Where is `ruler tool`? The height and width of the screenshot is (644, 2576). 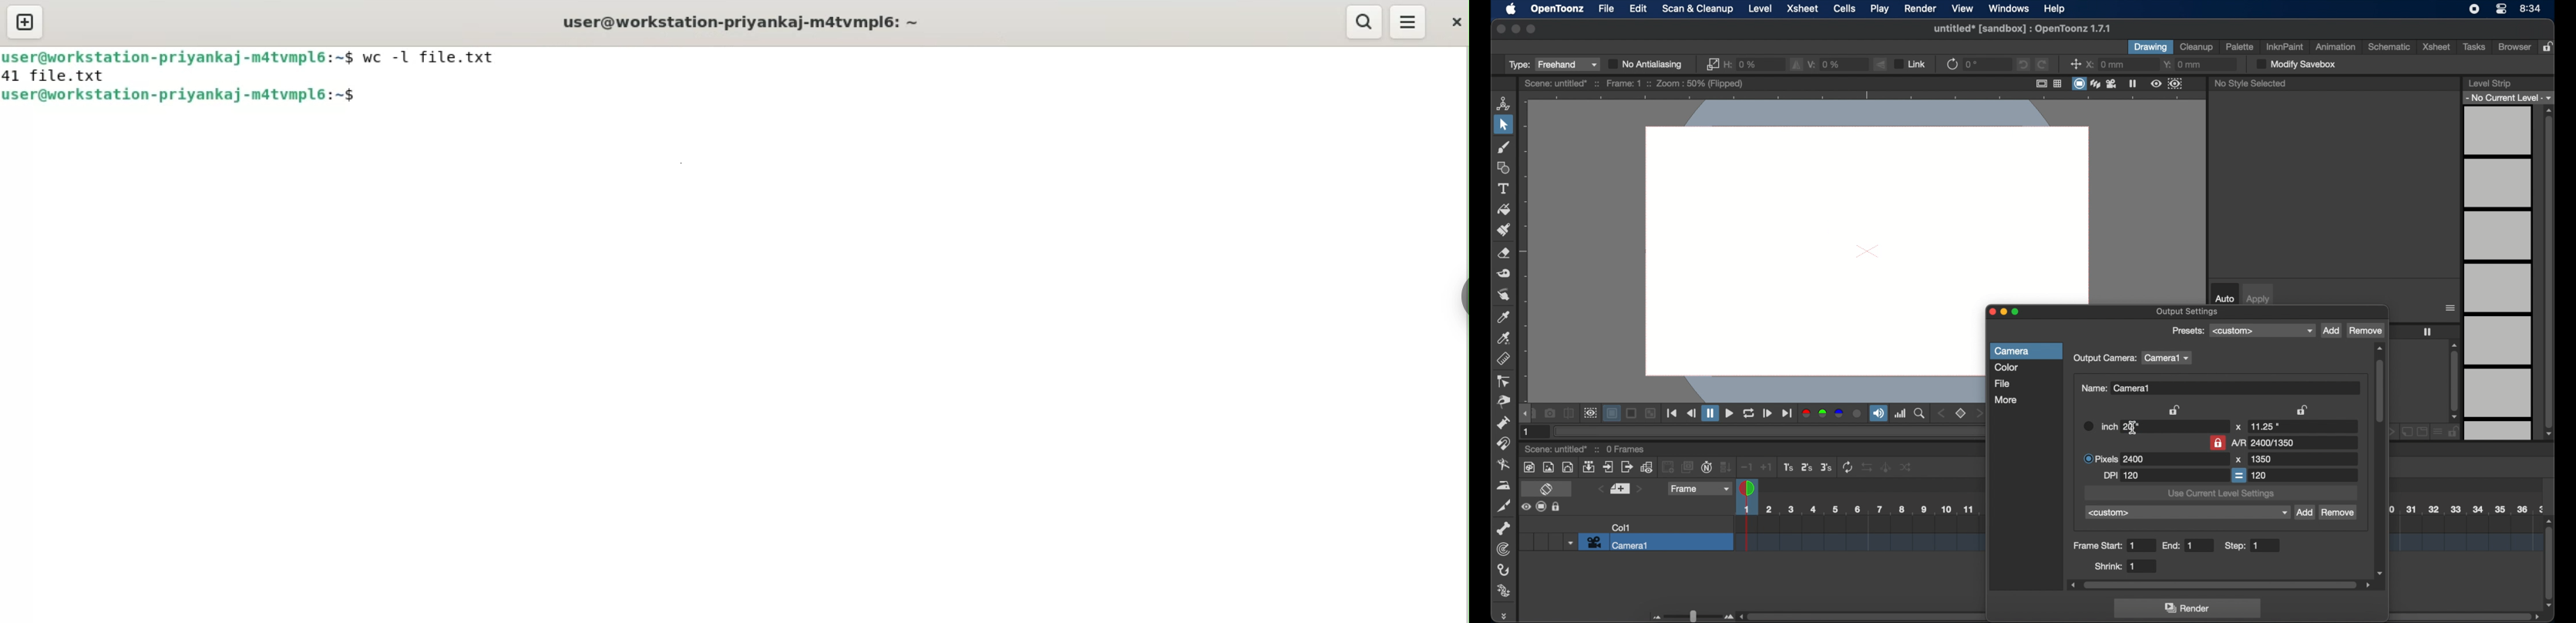
ruler tool is located at coordinates (1503, 358).